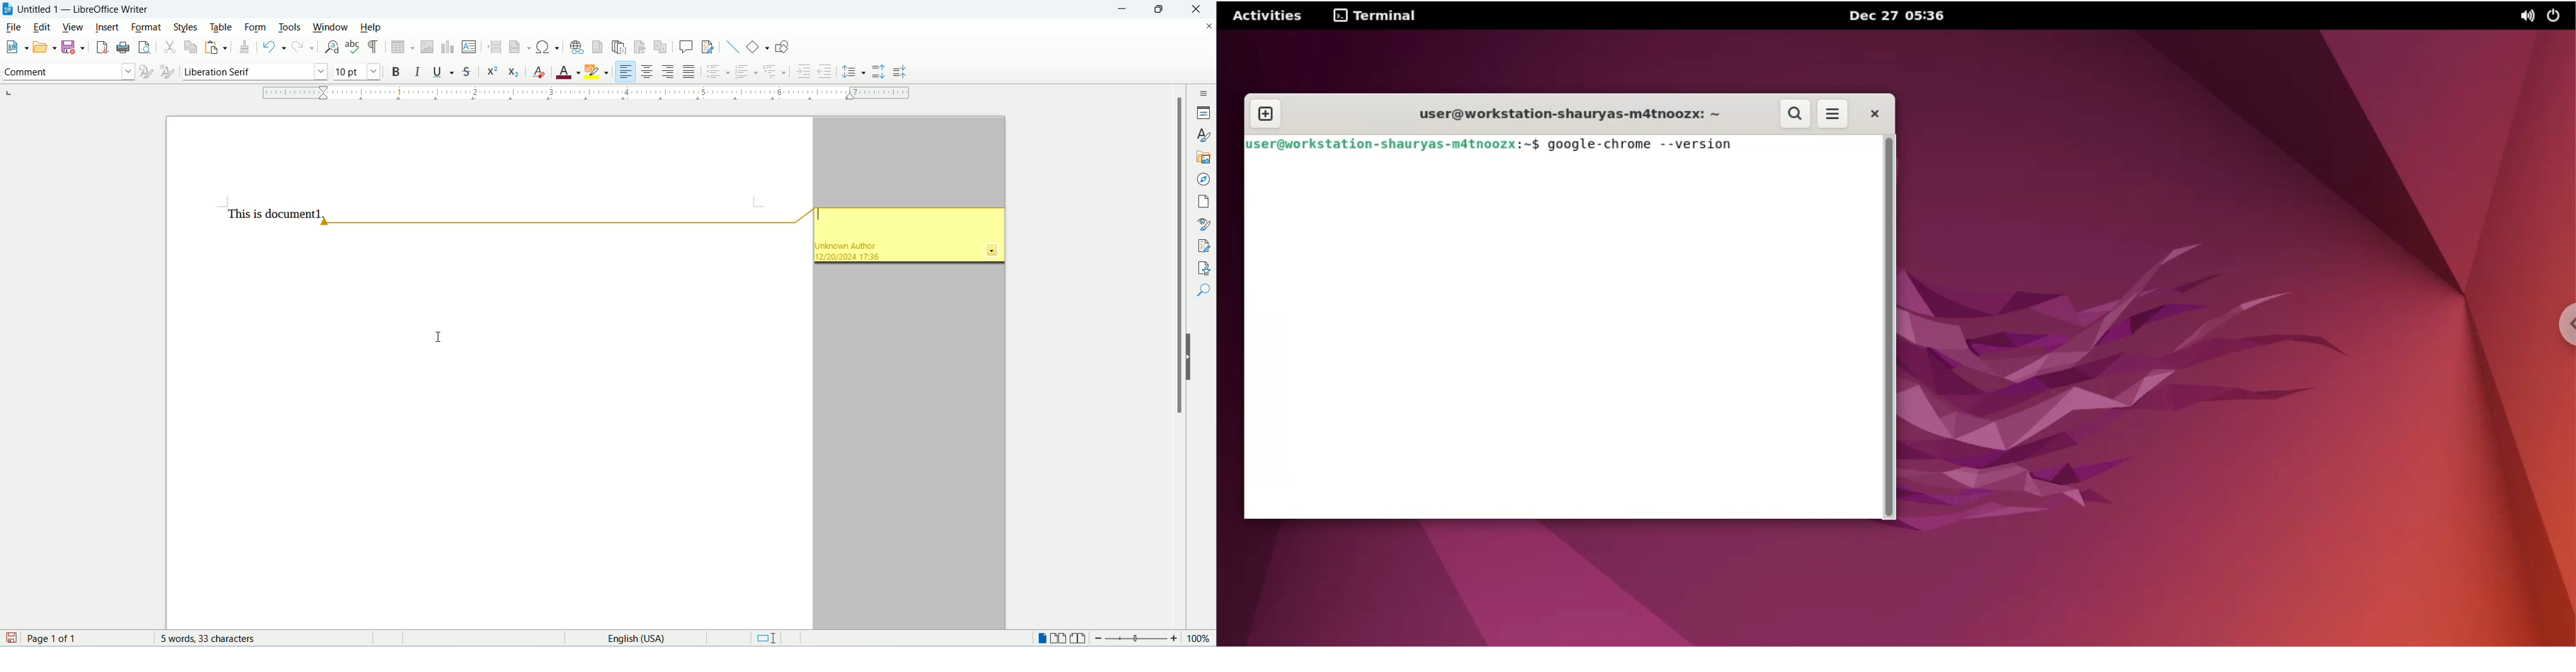  I want to click on set line spacing, so click(854, 70).